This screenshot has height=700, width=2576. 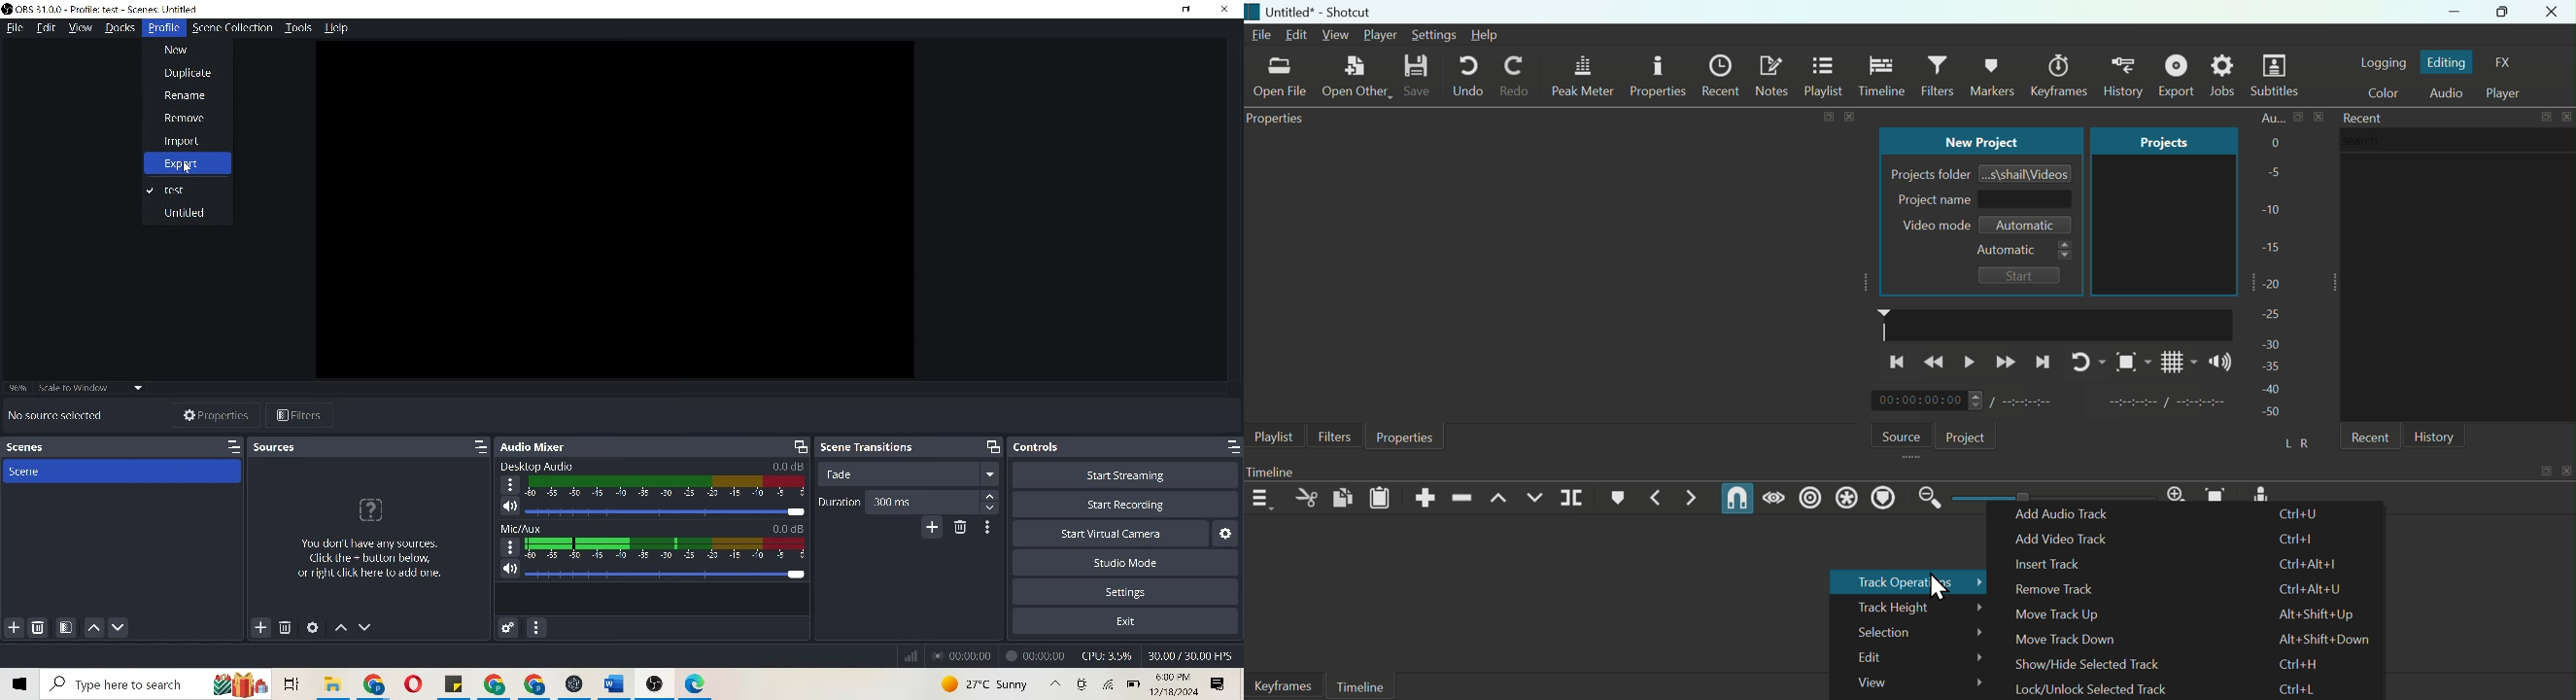 What do you see at coordinates (1462, 497) in the screenshot?
I see `Ripple/Delete` at bounding box center [1462, 497].